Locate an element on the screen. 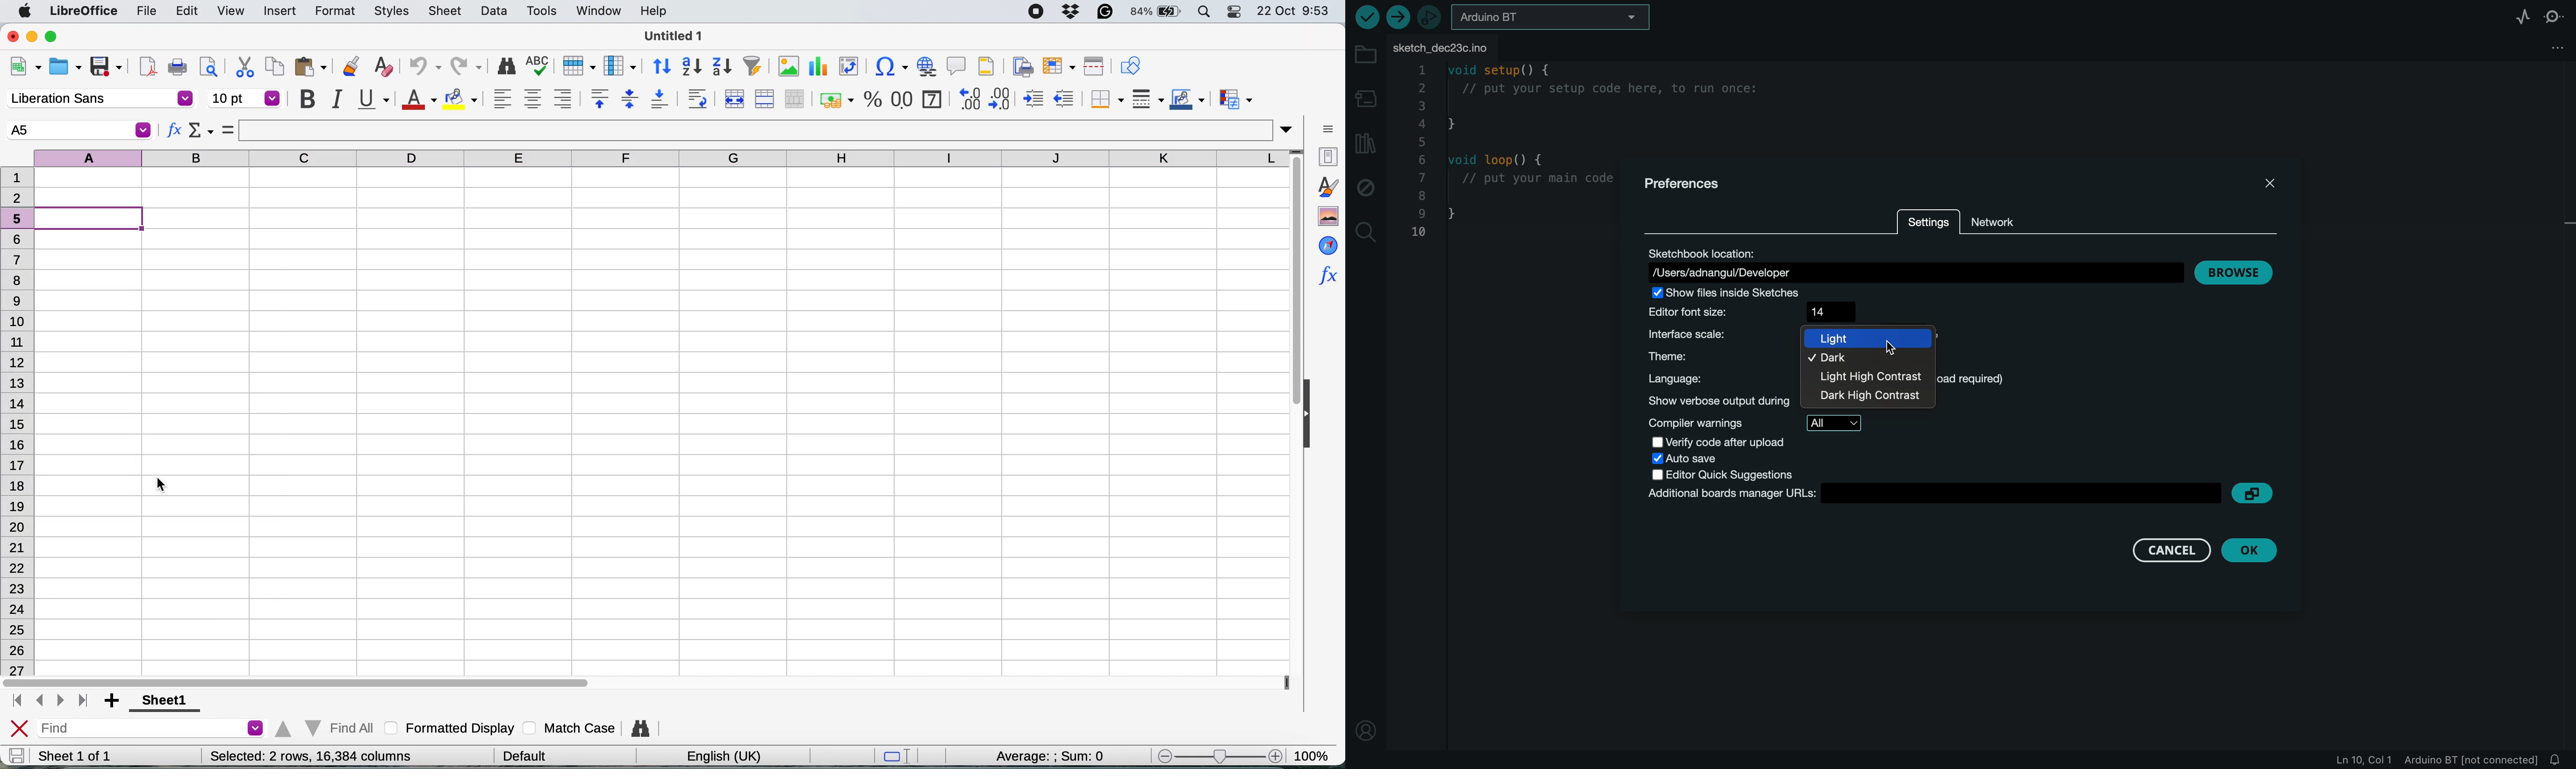 Image resolution: width=2576 pixels, height=784 pixels. function wizard is located at coordinates (174, 132).